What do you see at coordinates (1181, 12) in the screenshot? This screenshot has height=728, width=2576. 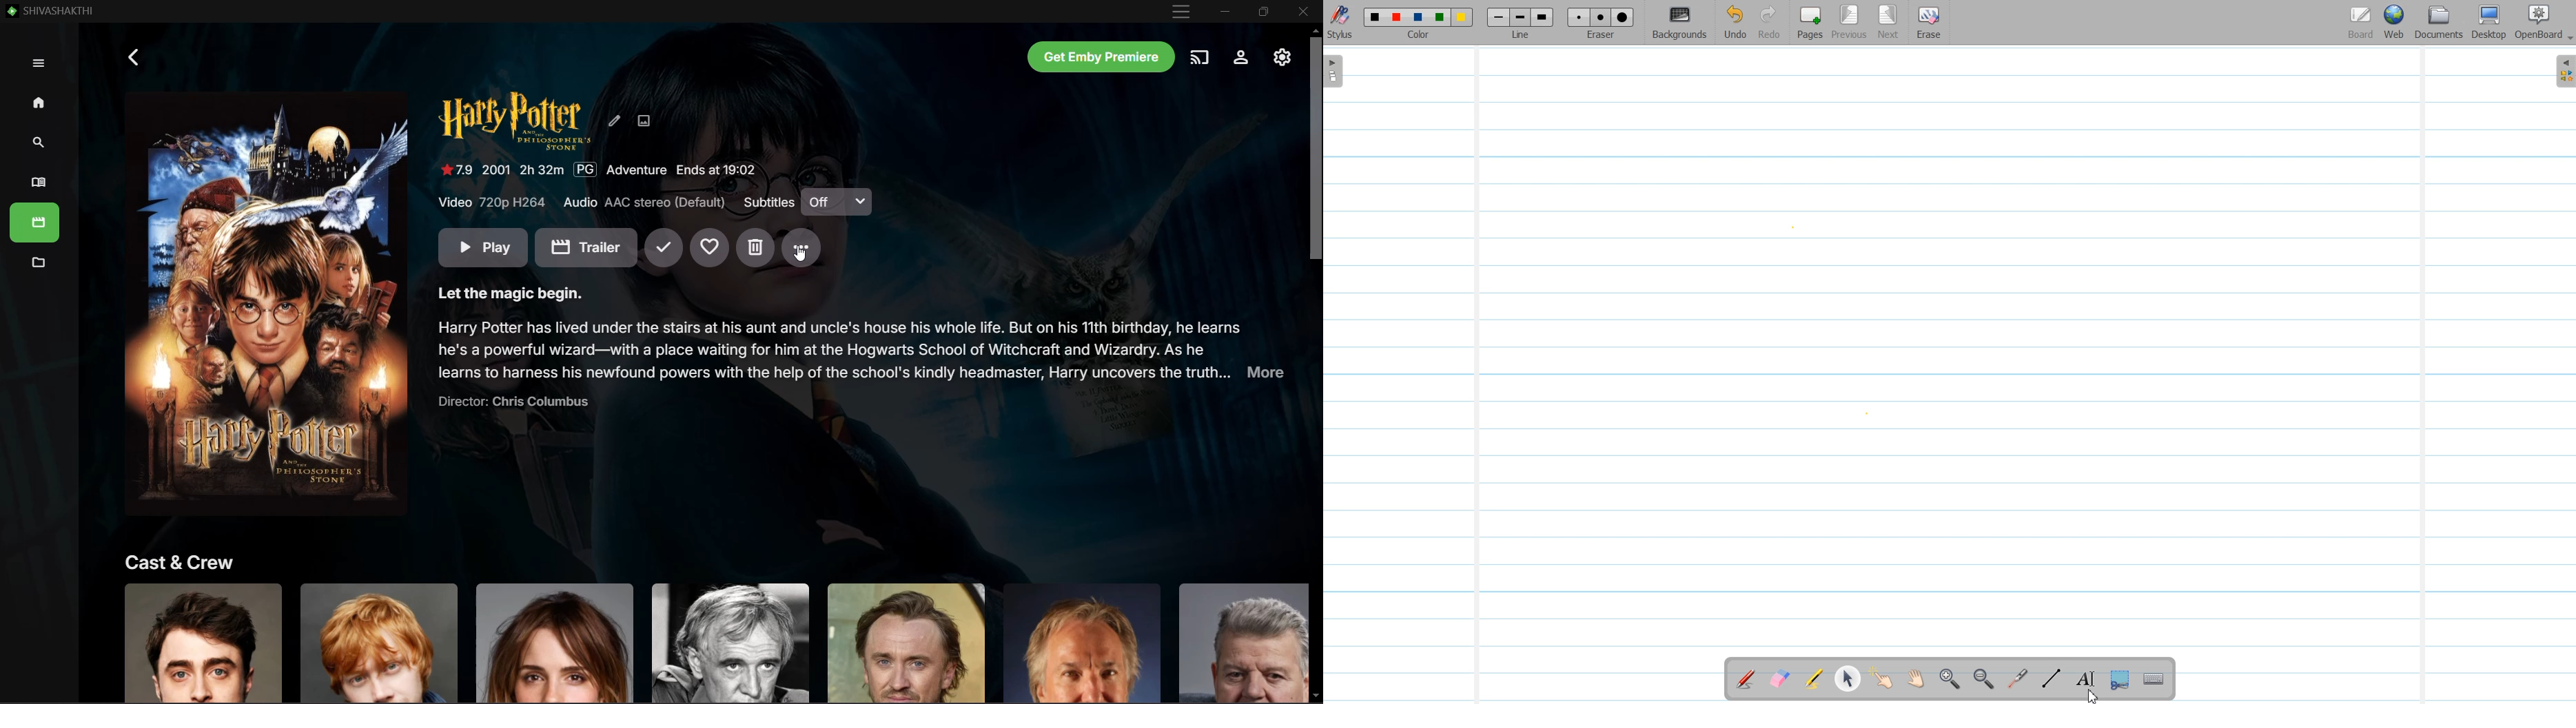 I see `Customize and Control App` at bounding box center [1181, 12].